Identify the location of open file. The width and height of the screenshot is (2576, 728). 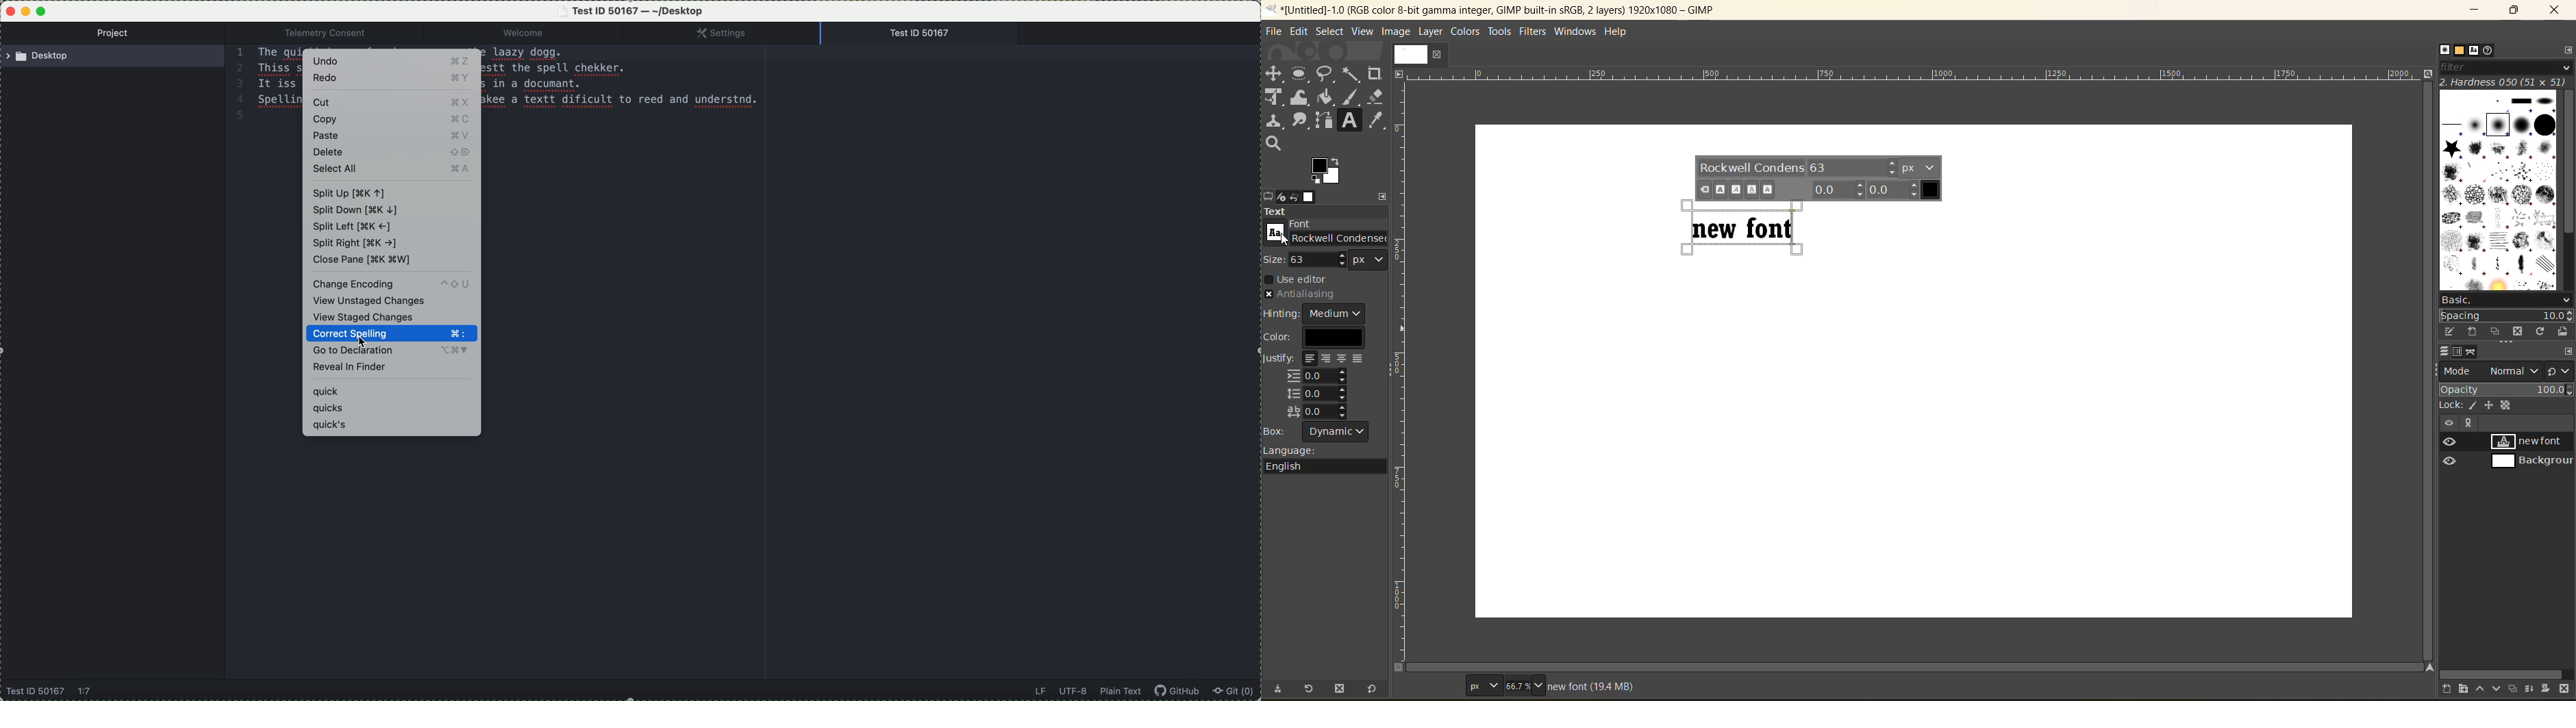
(924, 33).